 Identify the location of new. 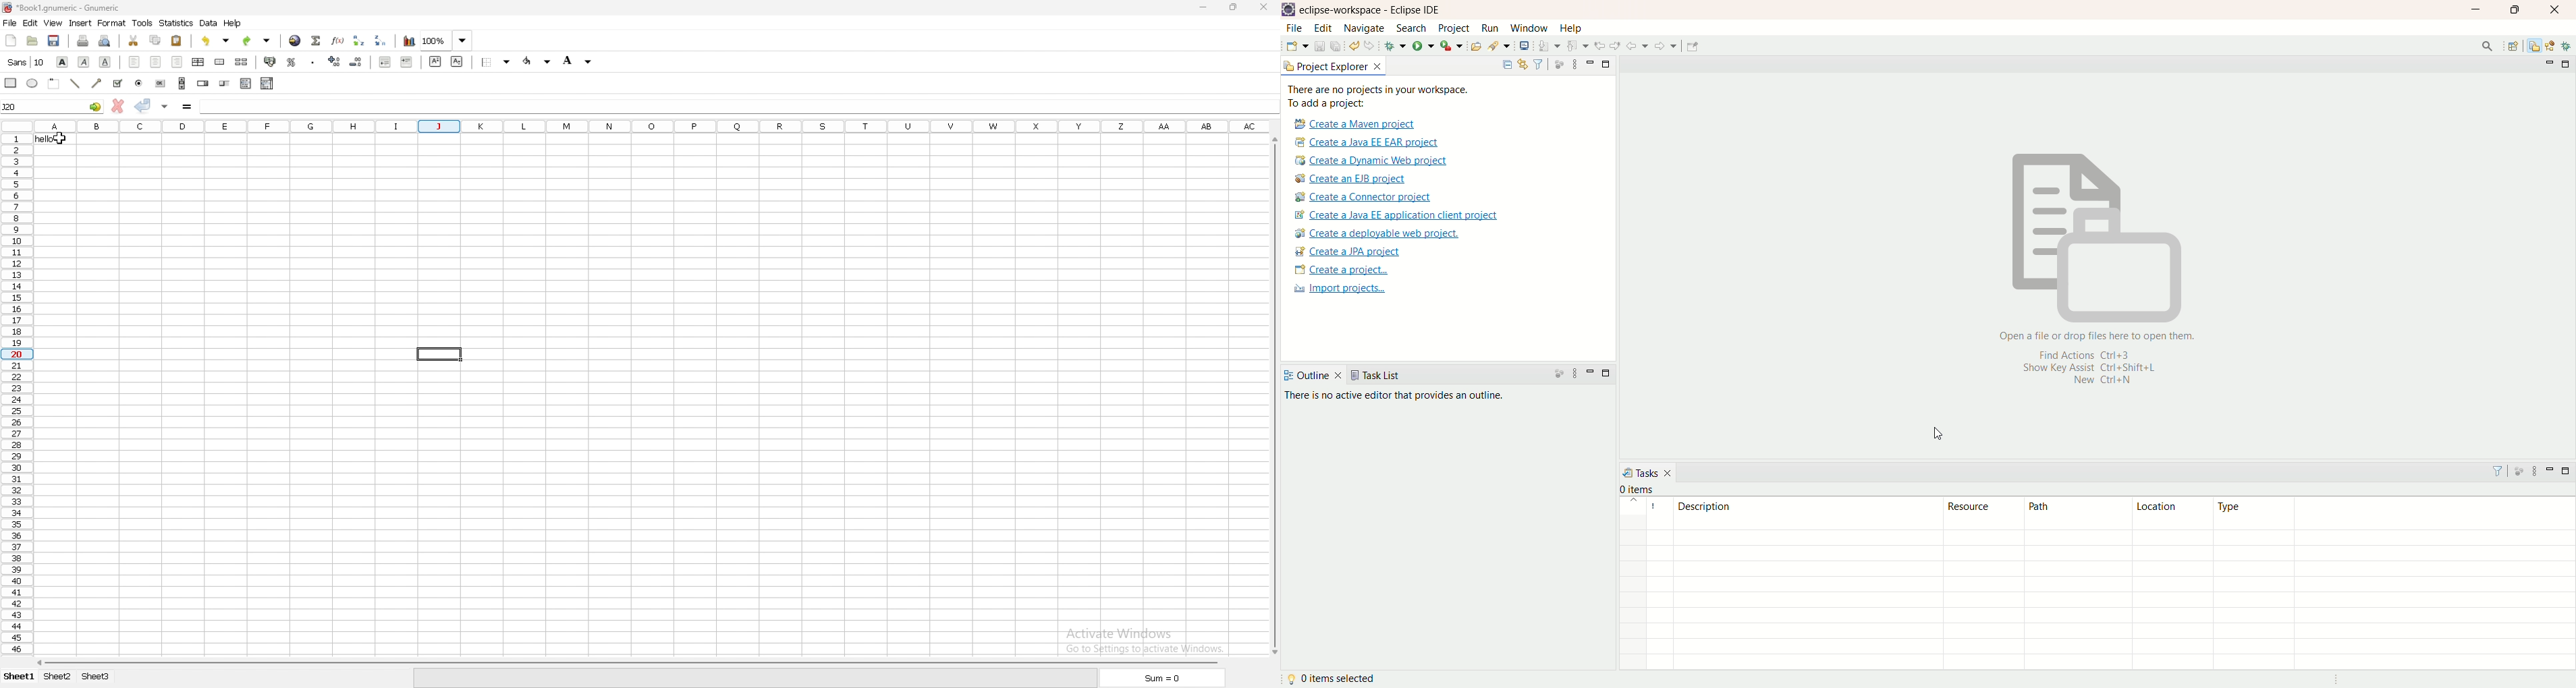
(1296, 46).